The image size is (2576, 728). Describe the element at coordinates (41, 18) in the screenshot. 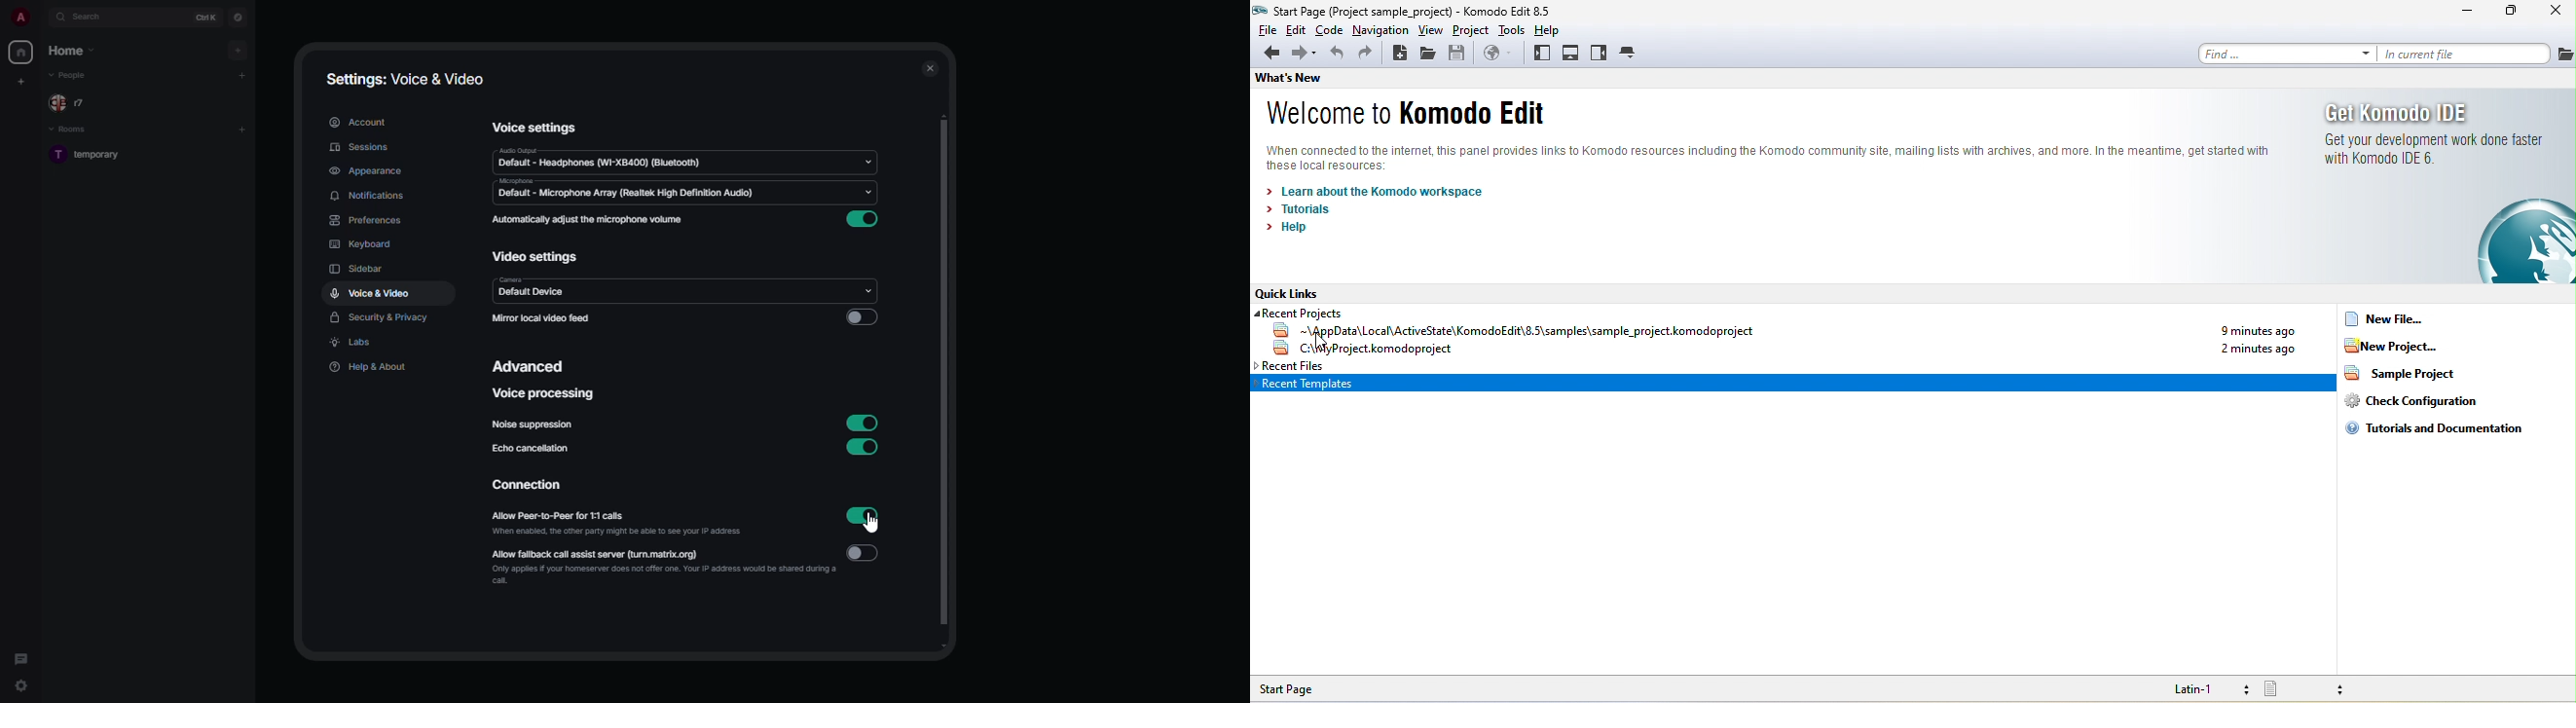

I see `expand` at that location.